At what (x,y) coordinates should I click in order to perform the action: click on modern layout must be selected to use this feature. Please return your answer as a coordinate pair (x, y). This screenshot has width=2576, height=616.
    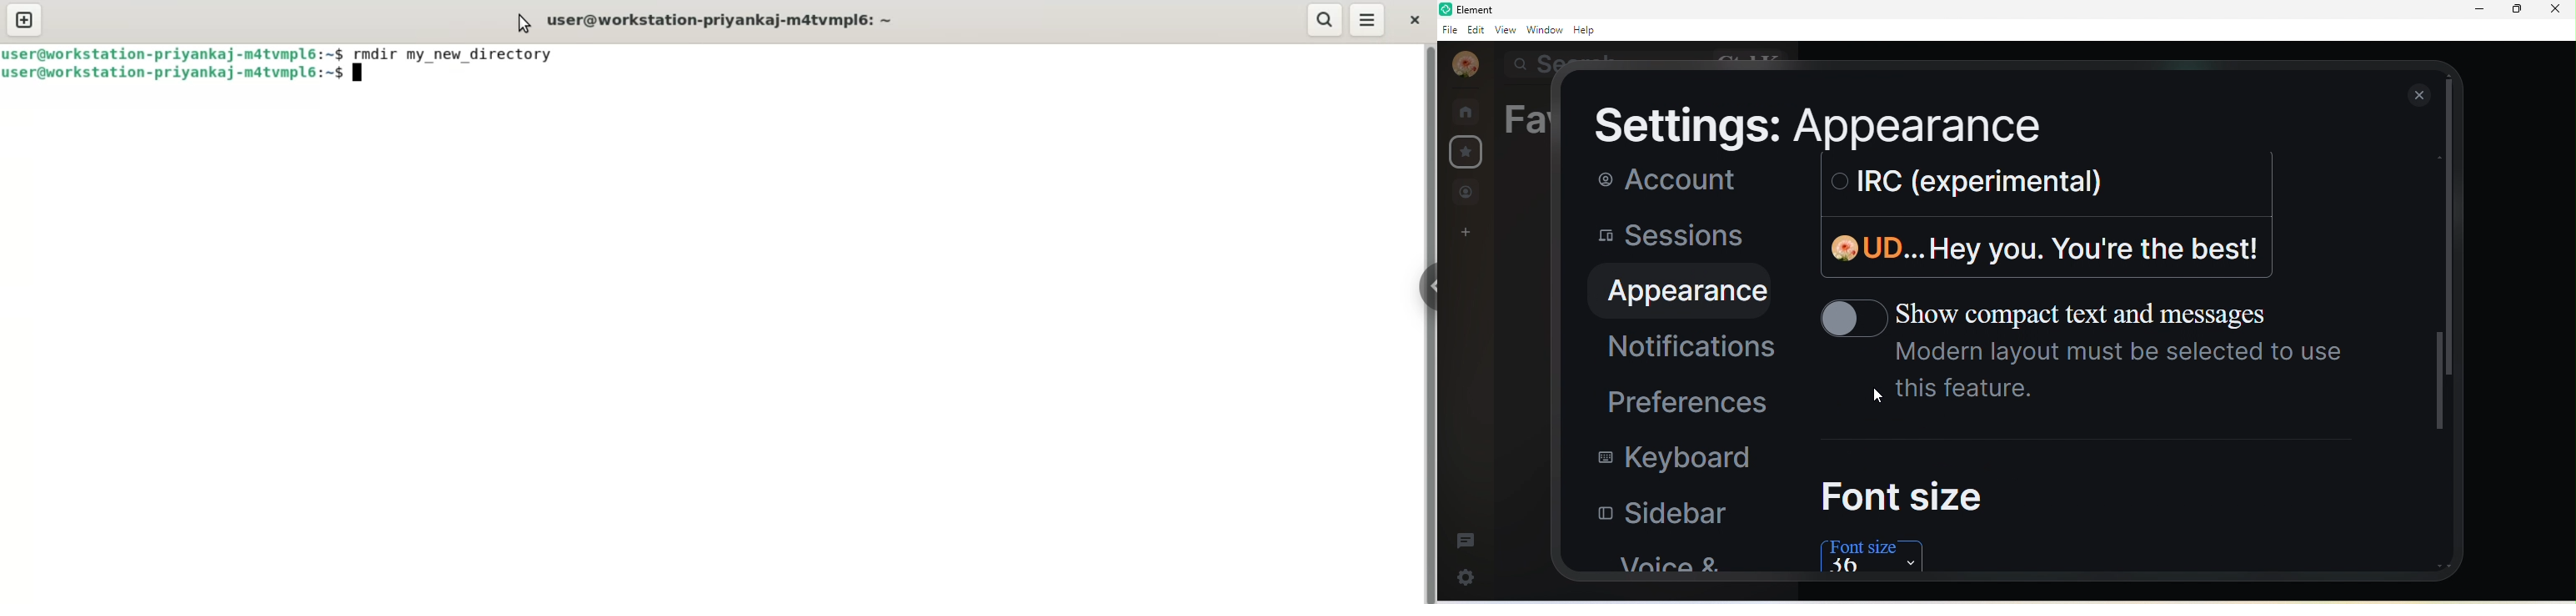
    Looking at the image, I should click on (2123, 375).